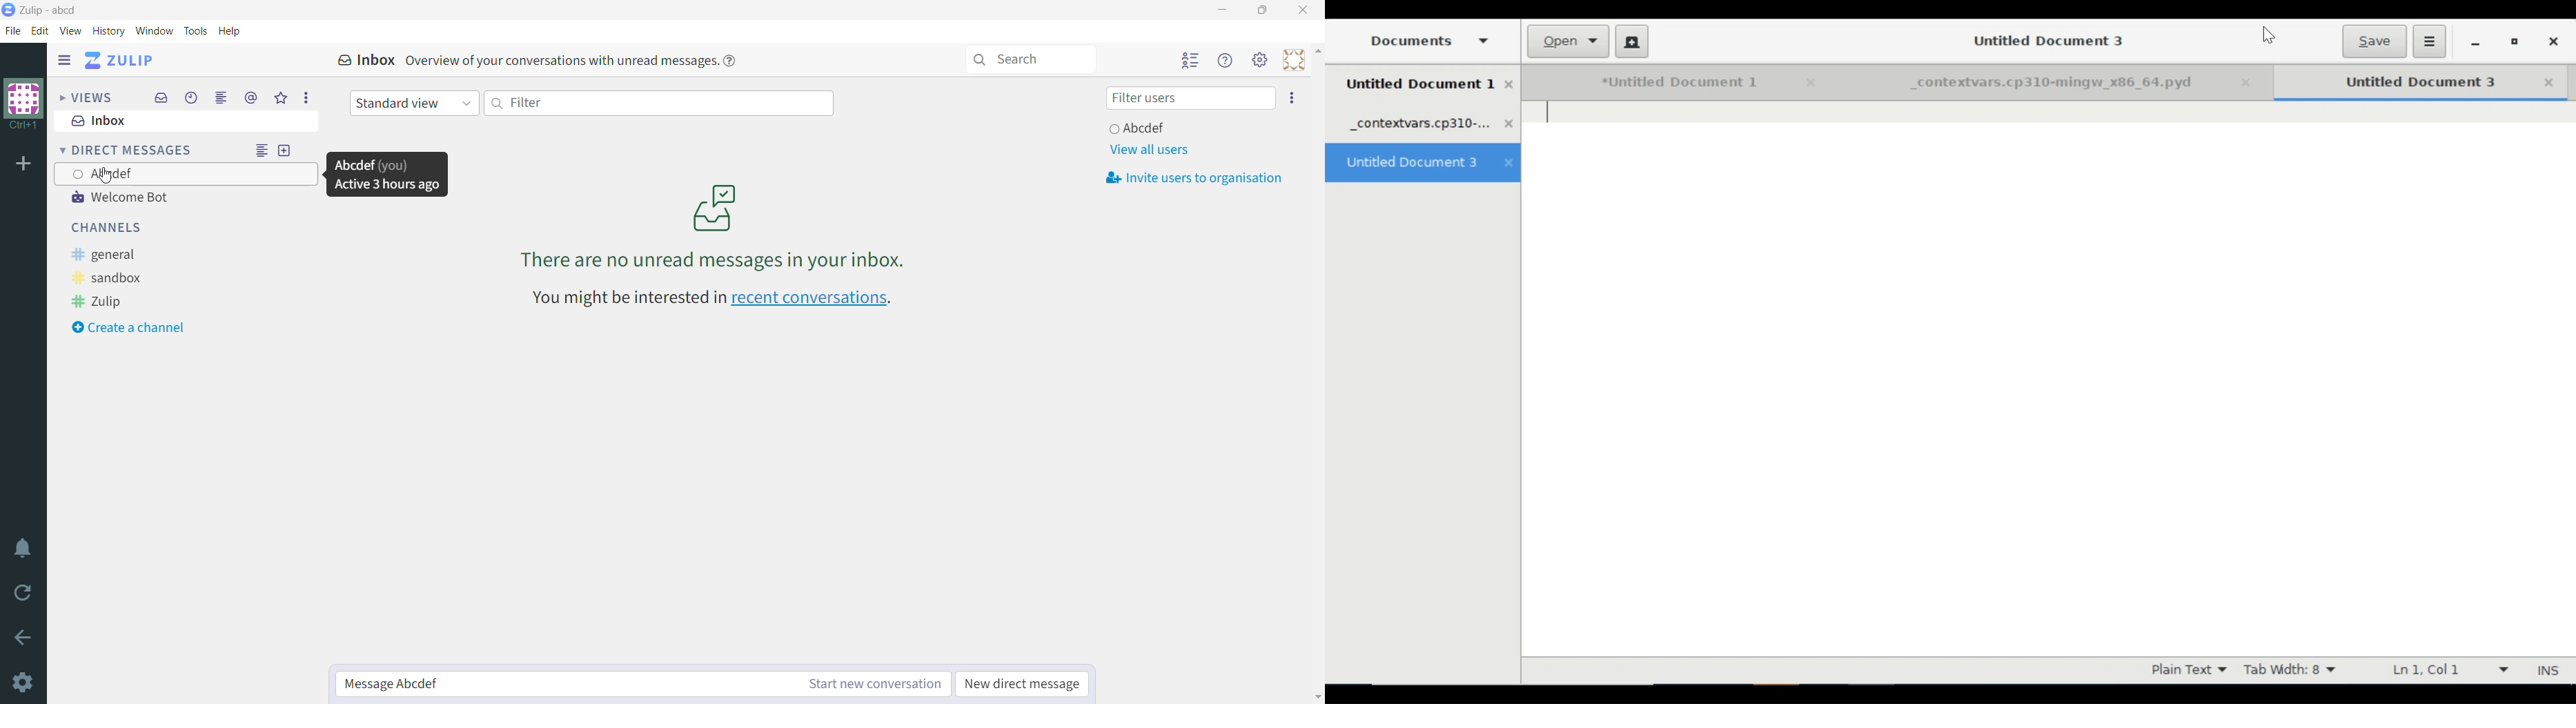 The height and width of the screenshot is (728, 2576). What do you see at coordinates (13, 32) in the screenshot?
I see `File` at bounding box center [13, 32].